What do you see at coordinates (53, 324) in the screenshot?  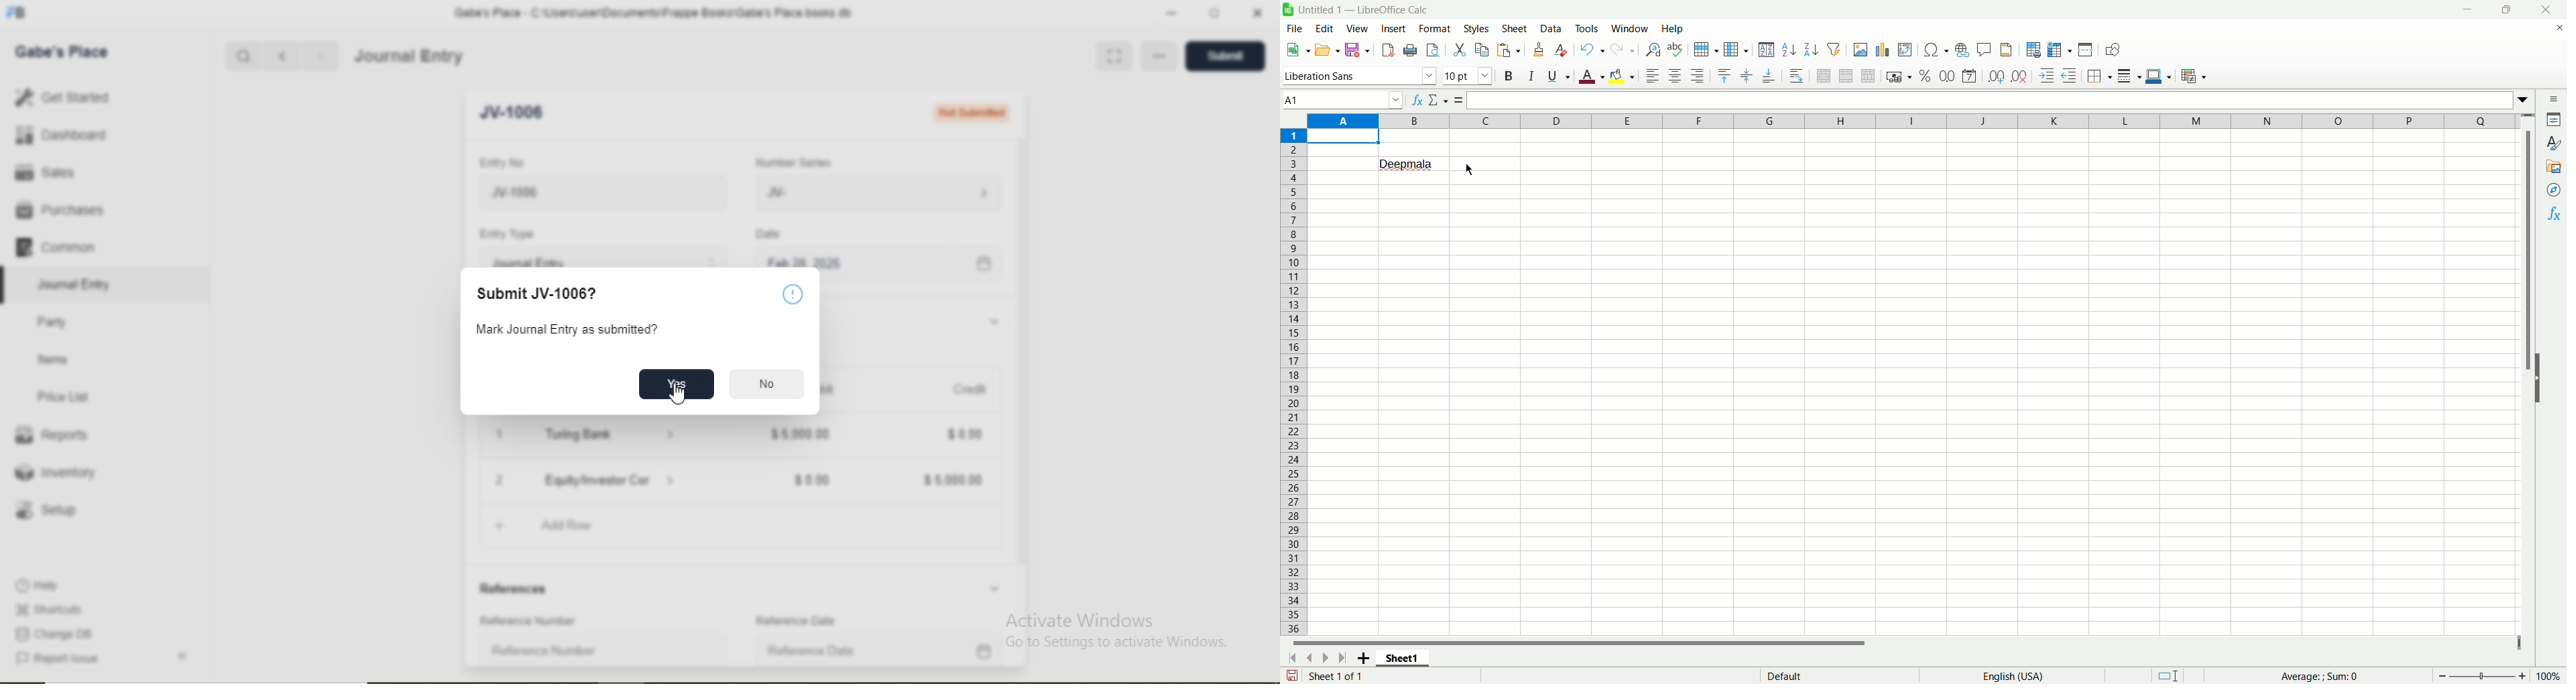 I see `Party` at bounding box center [53, 324].